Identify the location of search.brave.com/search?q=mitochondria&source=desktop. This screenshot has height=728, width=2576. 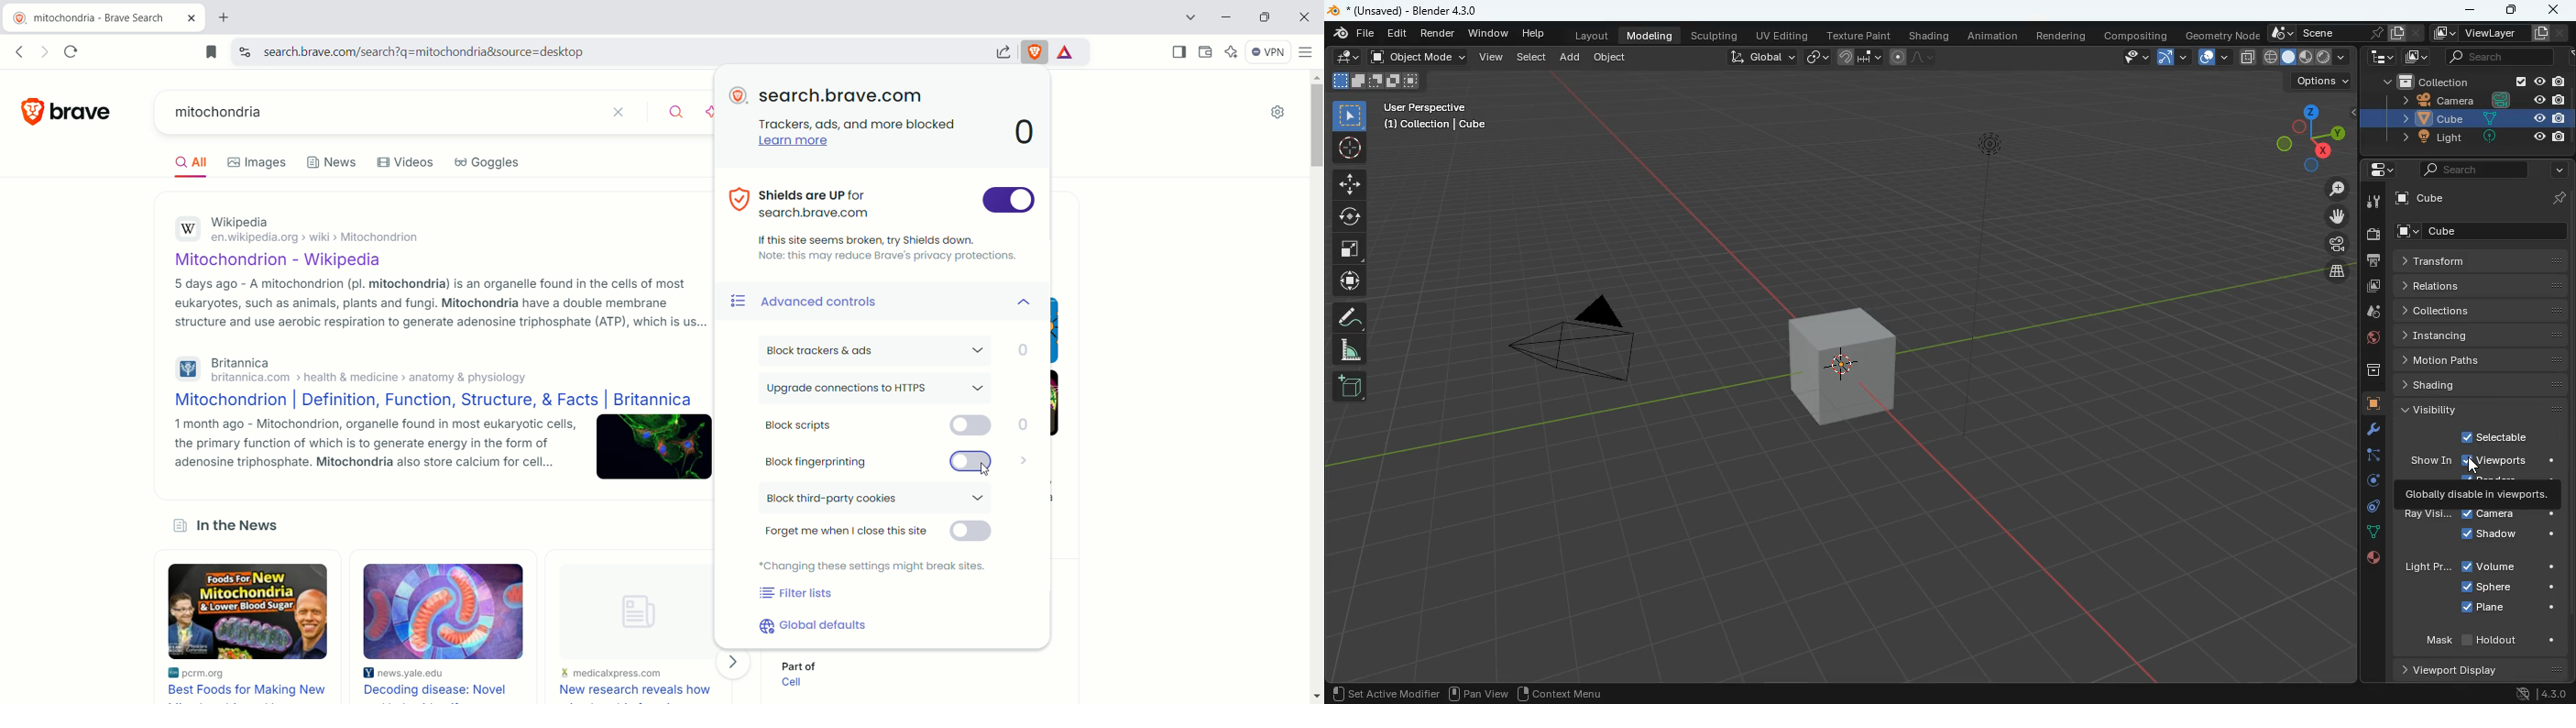
(622, 52).